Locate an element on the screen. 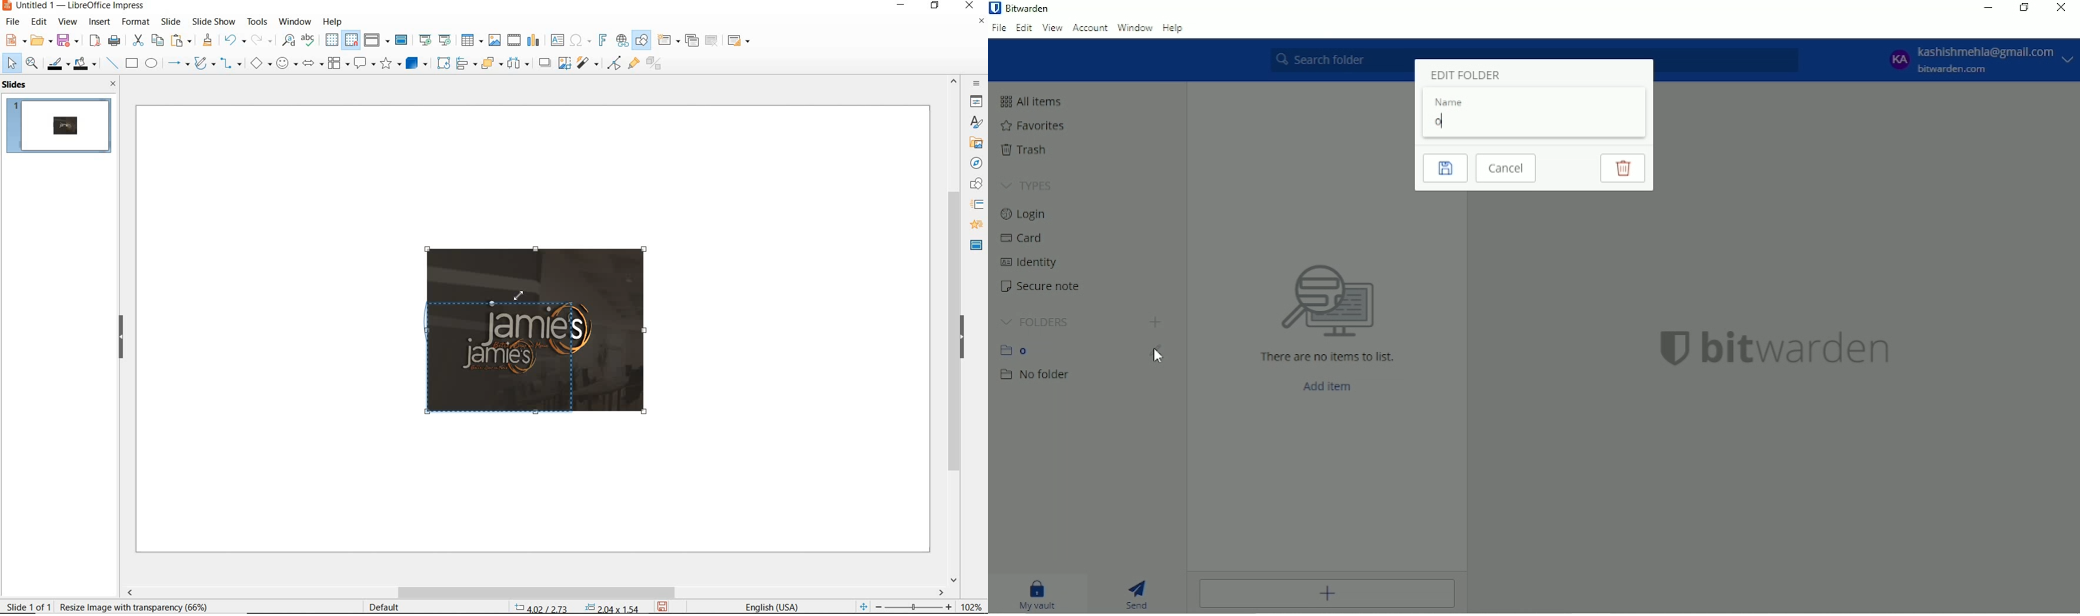 The height and width of the screenshot is (616, 2100). slide 1 is located at coordinates (61, 127).